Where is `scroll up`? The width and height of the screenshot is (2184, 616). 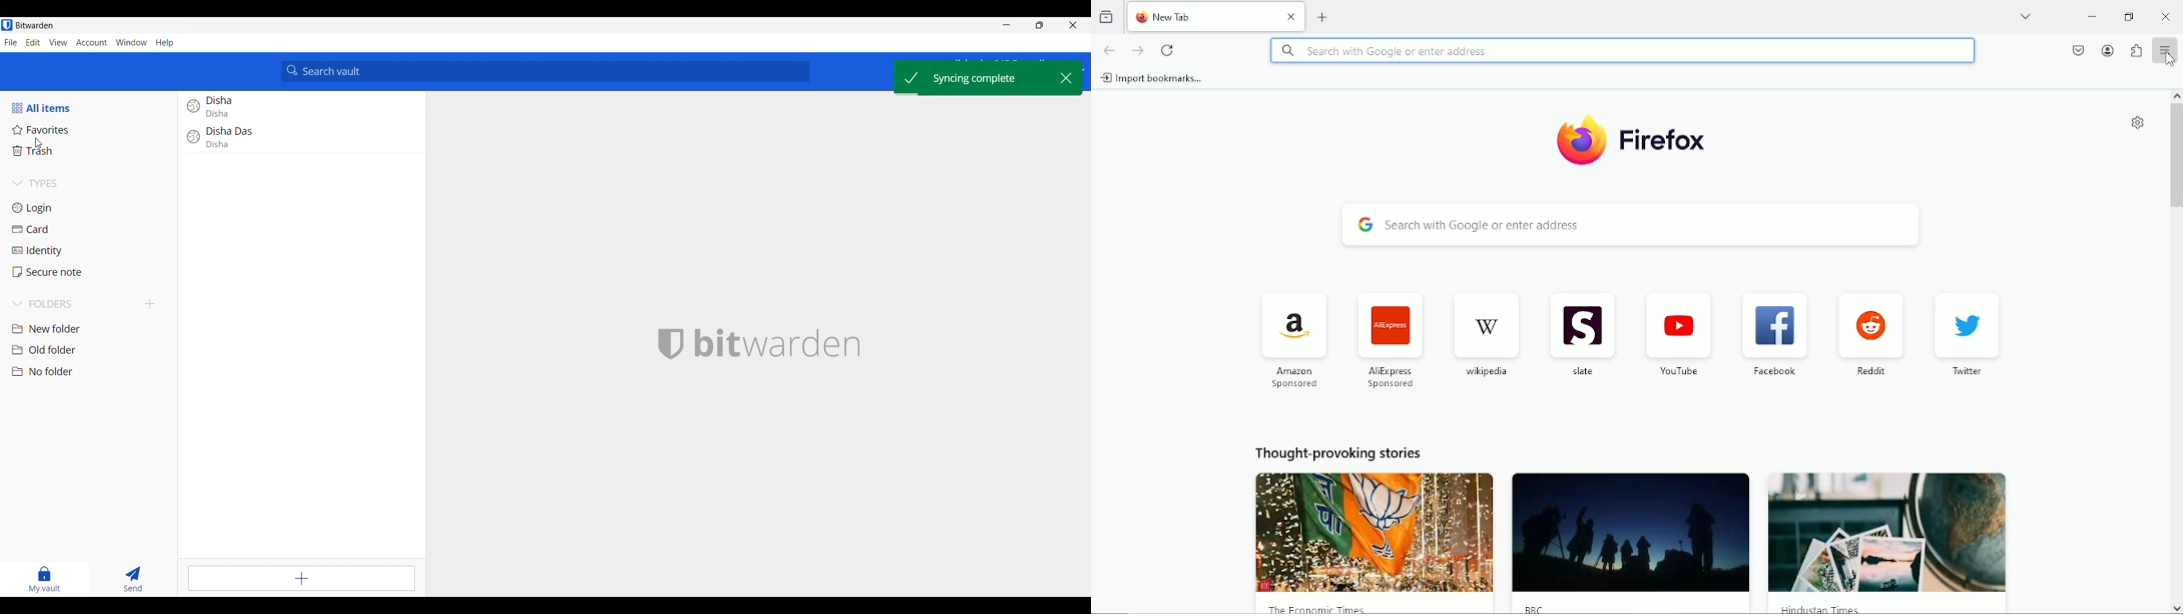
scroll up is located at coordinates (2176, 95).